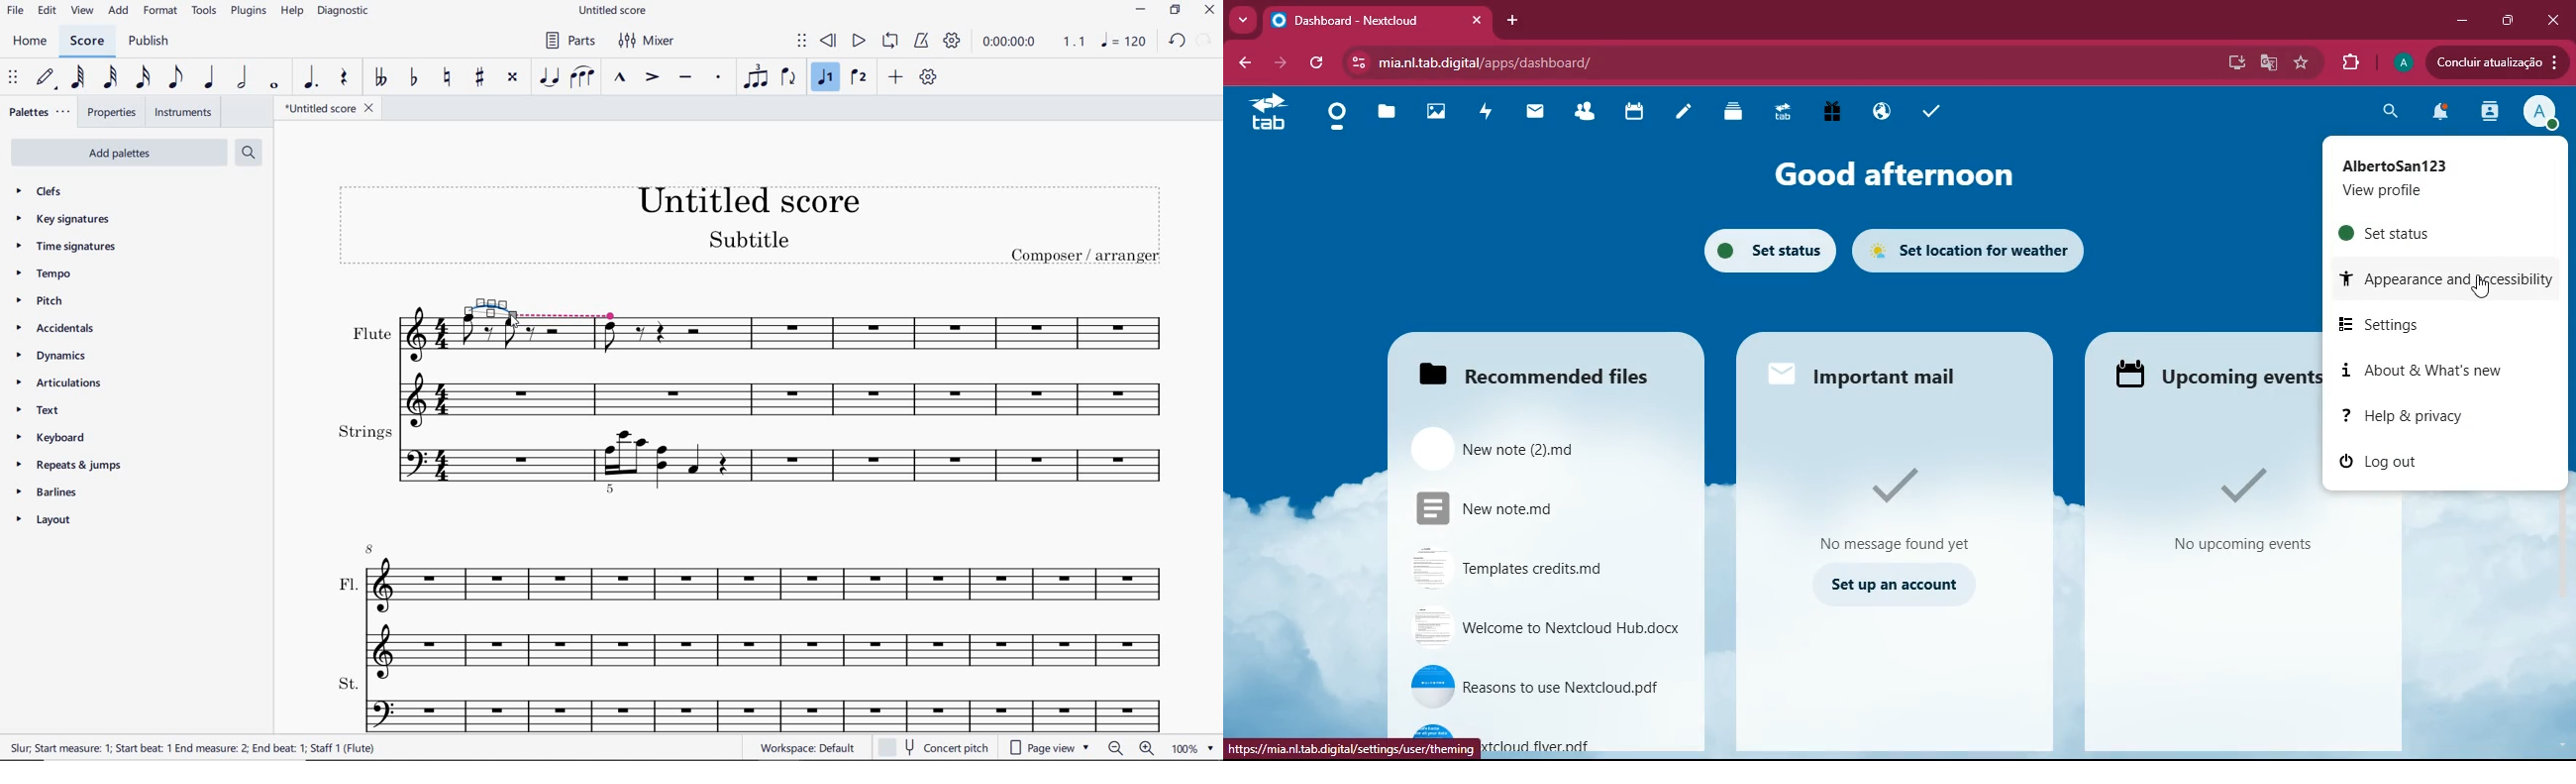  I want to click on back, so click(1280, 65).